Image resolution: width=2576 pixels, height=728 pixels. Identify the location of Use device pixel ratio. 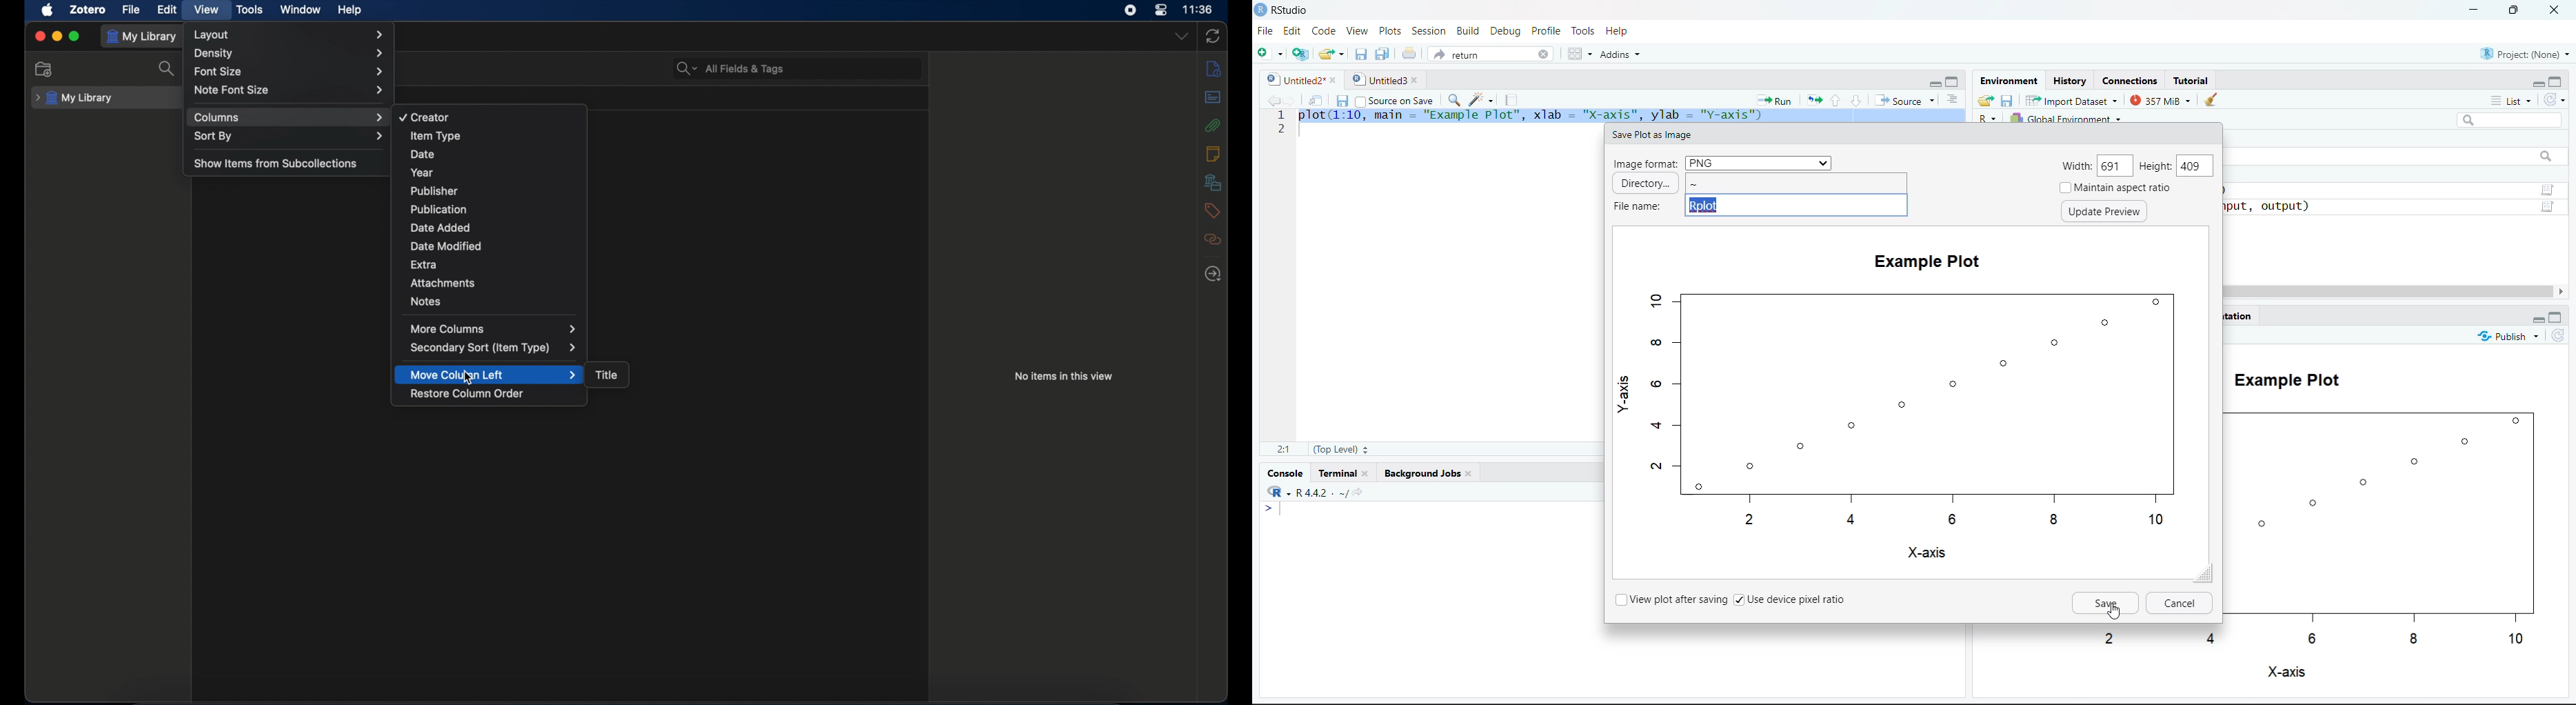
(1793, 599).